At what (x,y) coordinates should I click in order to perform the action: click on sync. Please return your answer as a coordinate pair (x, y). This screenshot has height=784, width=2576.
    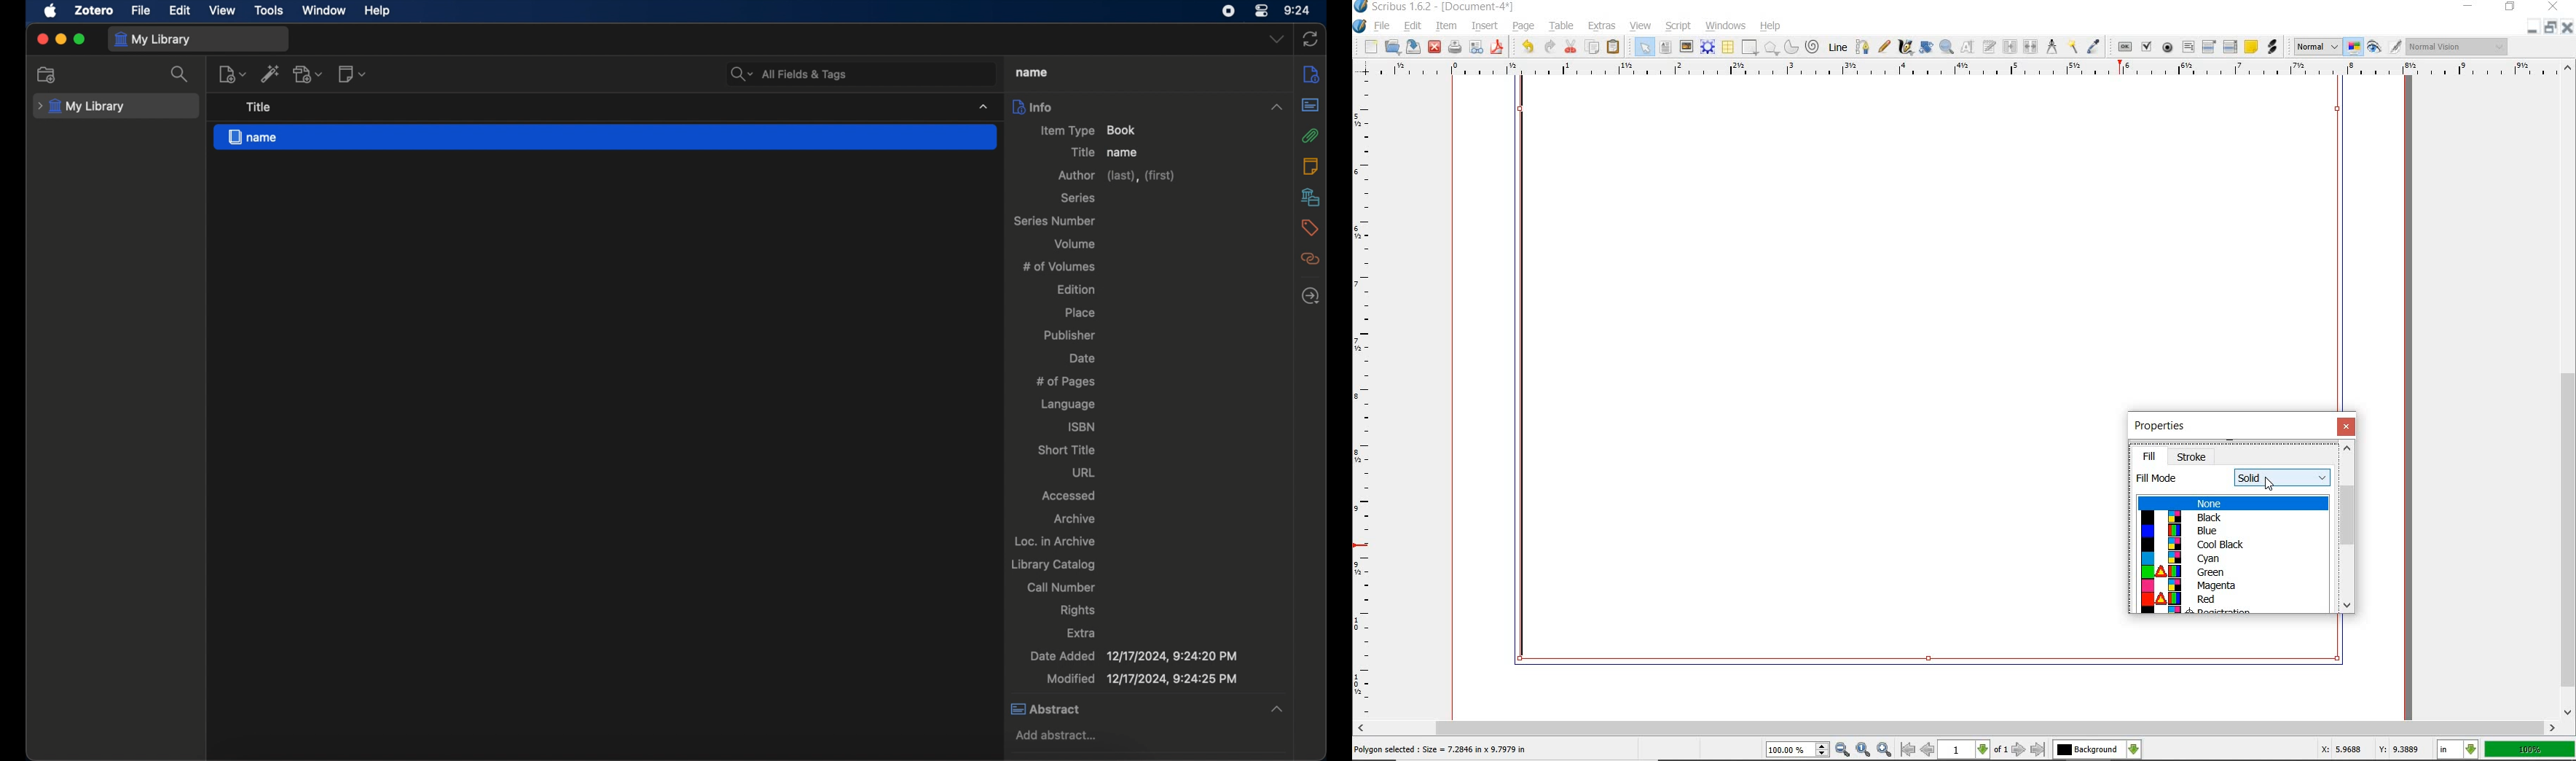
    Looking at the image, I should click on (1311, 39).